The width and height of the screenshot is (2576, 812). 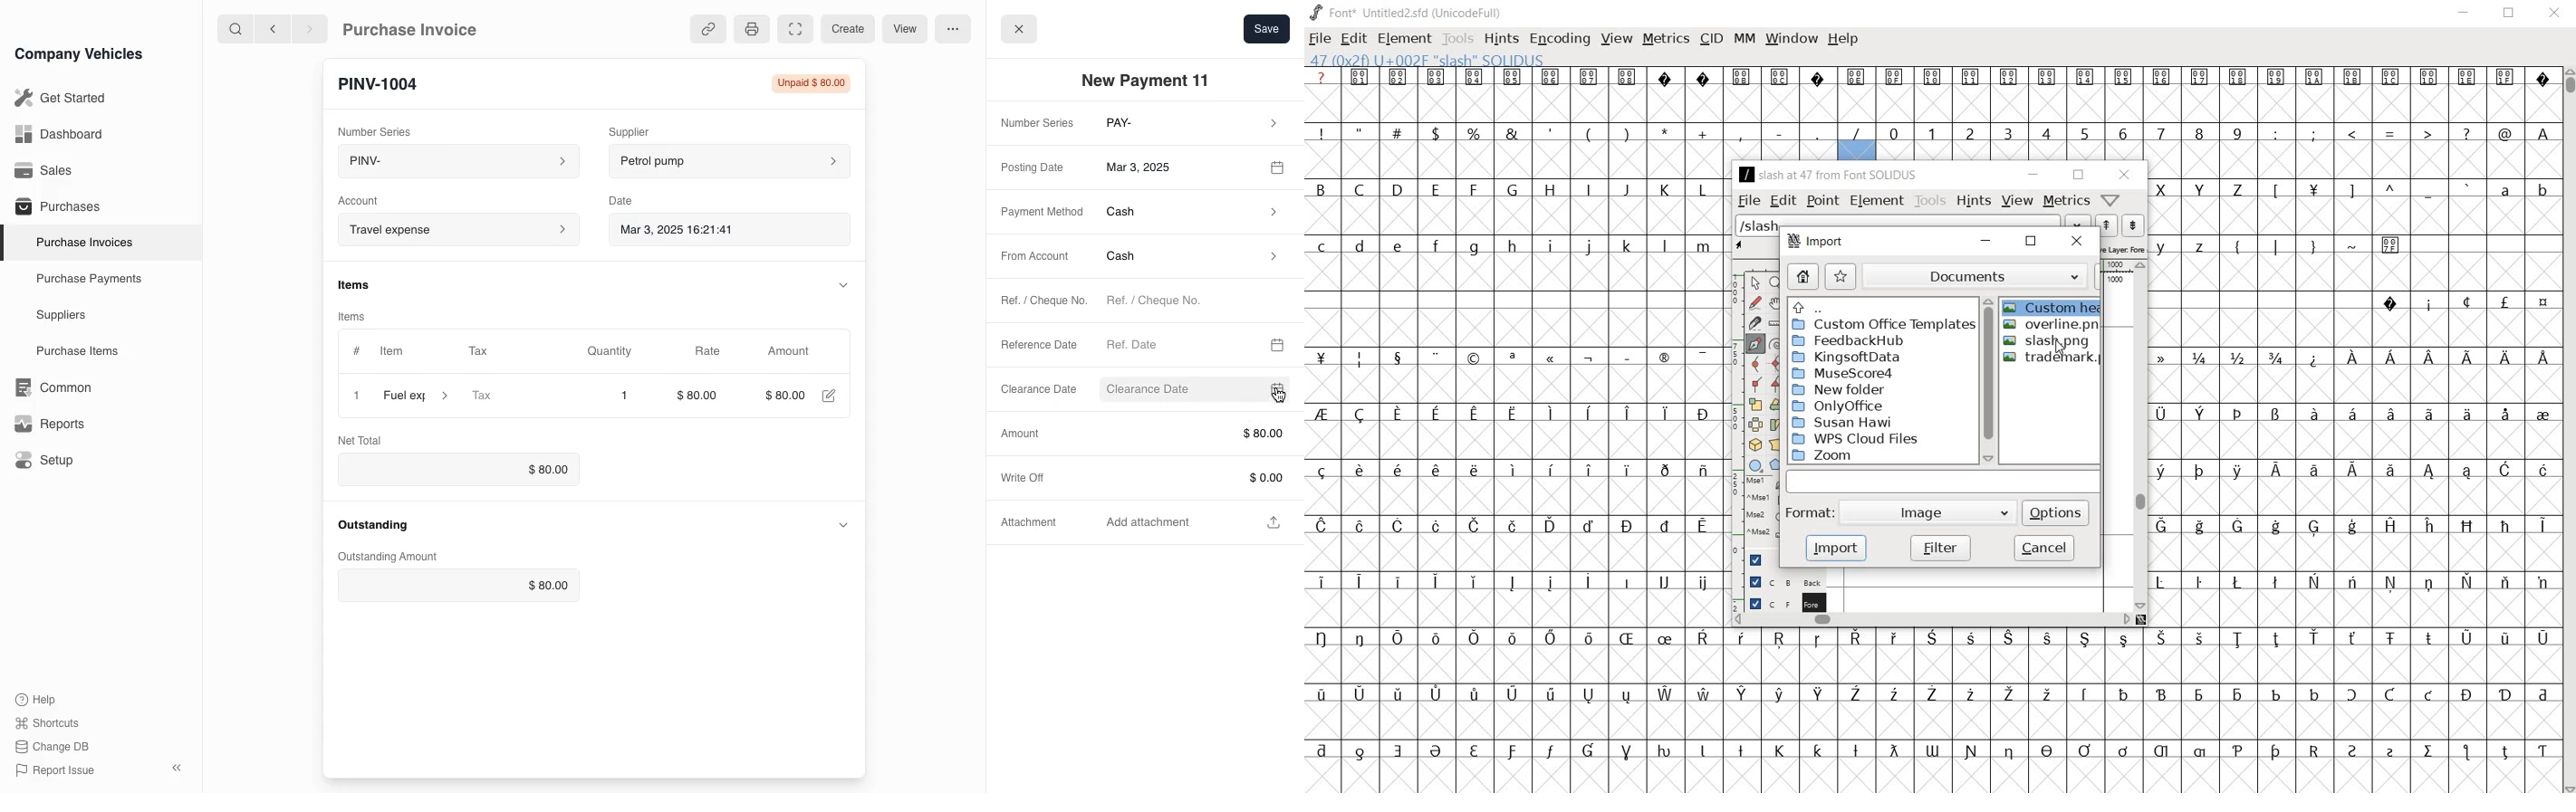 I want to click on Outstanding Amount, so click(x=384, y=557).